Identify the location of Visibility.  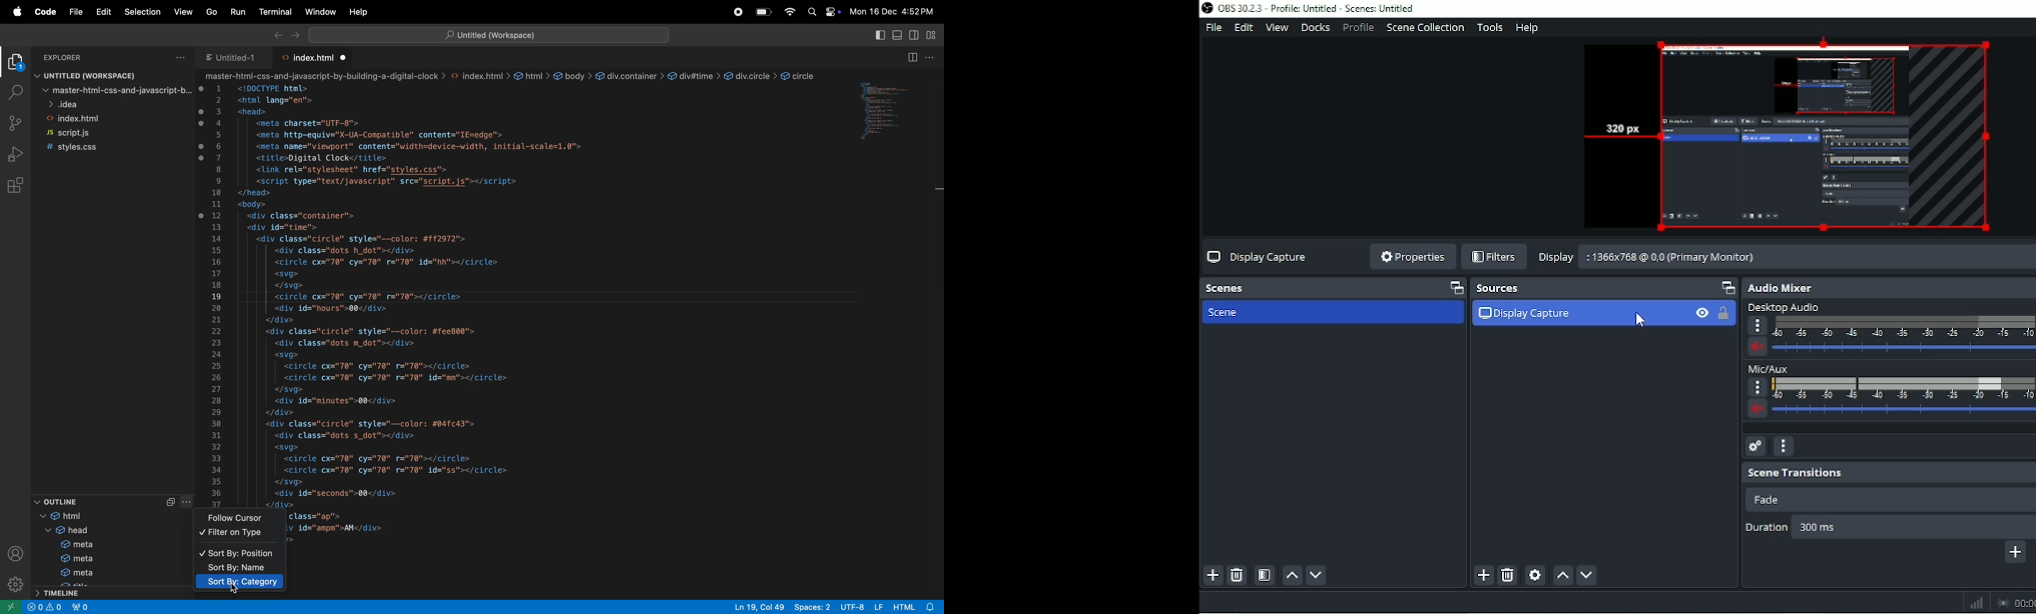
(1701, 314).